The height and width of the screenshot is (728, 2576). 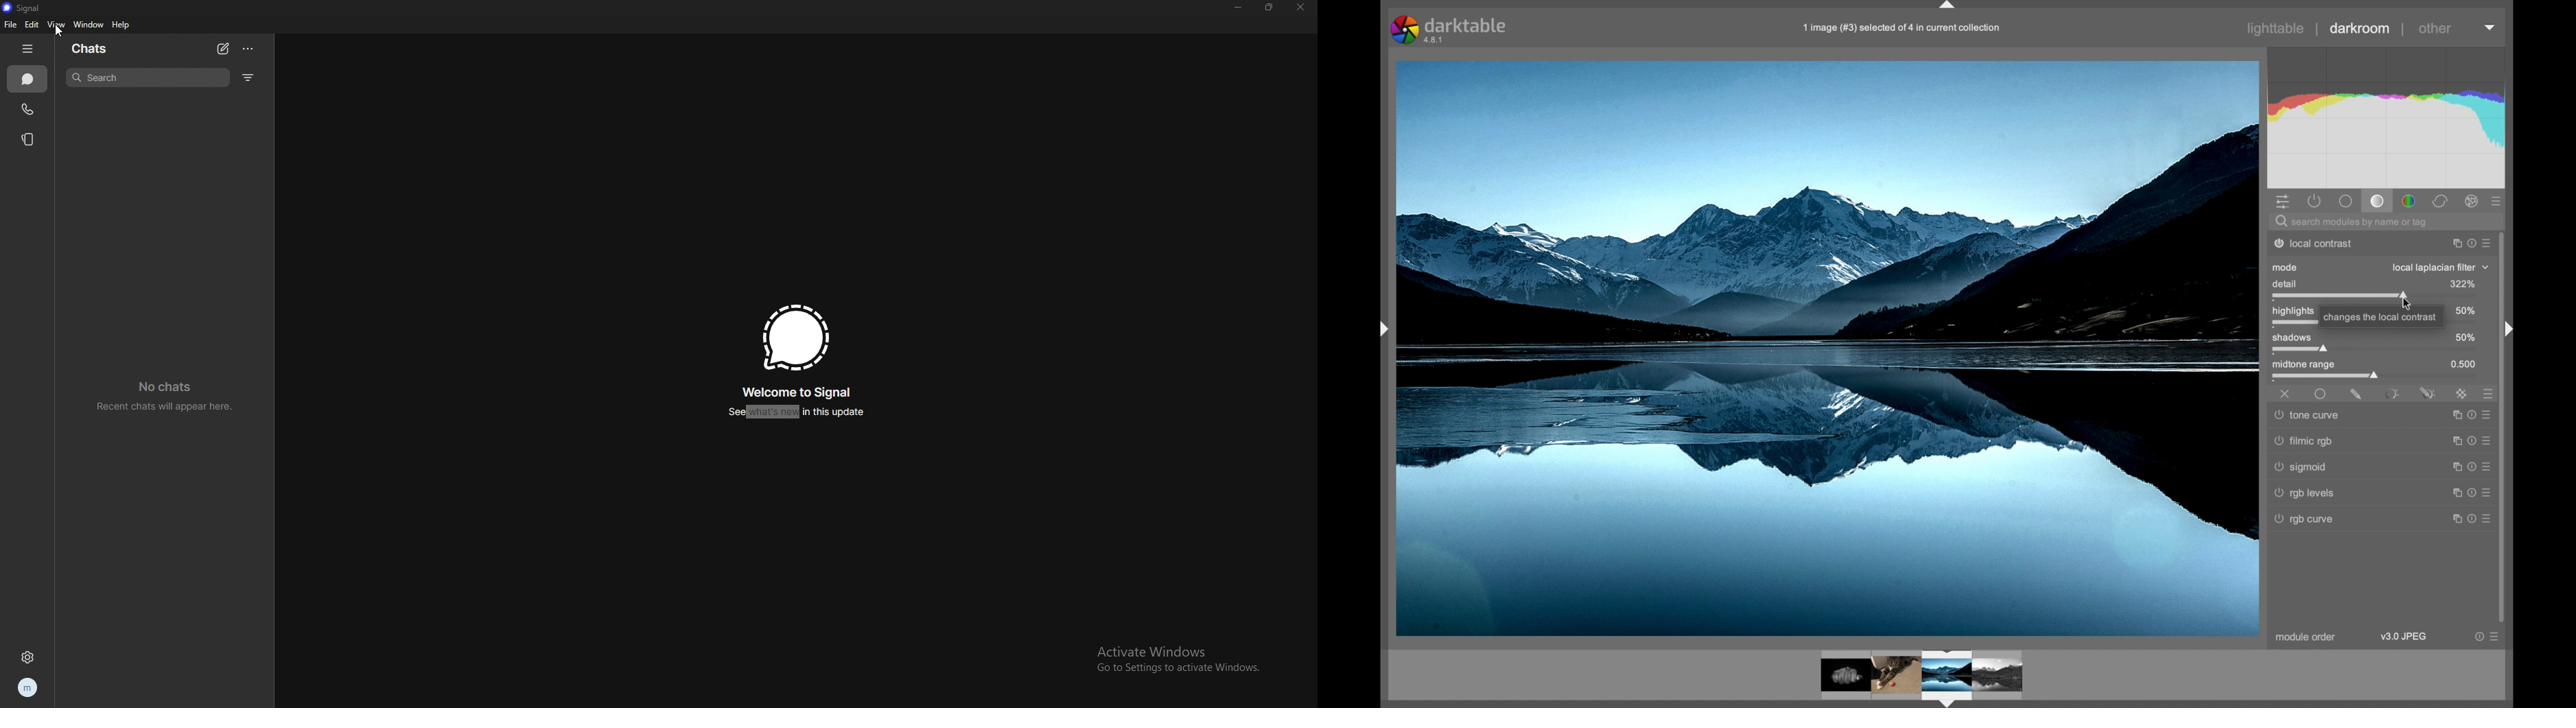 I want to click on tone curve, so click(x=2309, y=414).